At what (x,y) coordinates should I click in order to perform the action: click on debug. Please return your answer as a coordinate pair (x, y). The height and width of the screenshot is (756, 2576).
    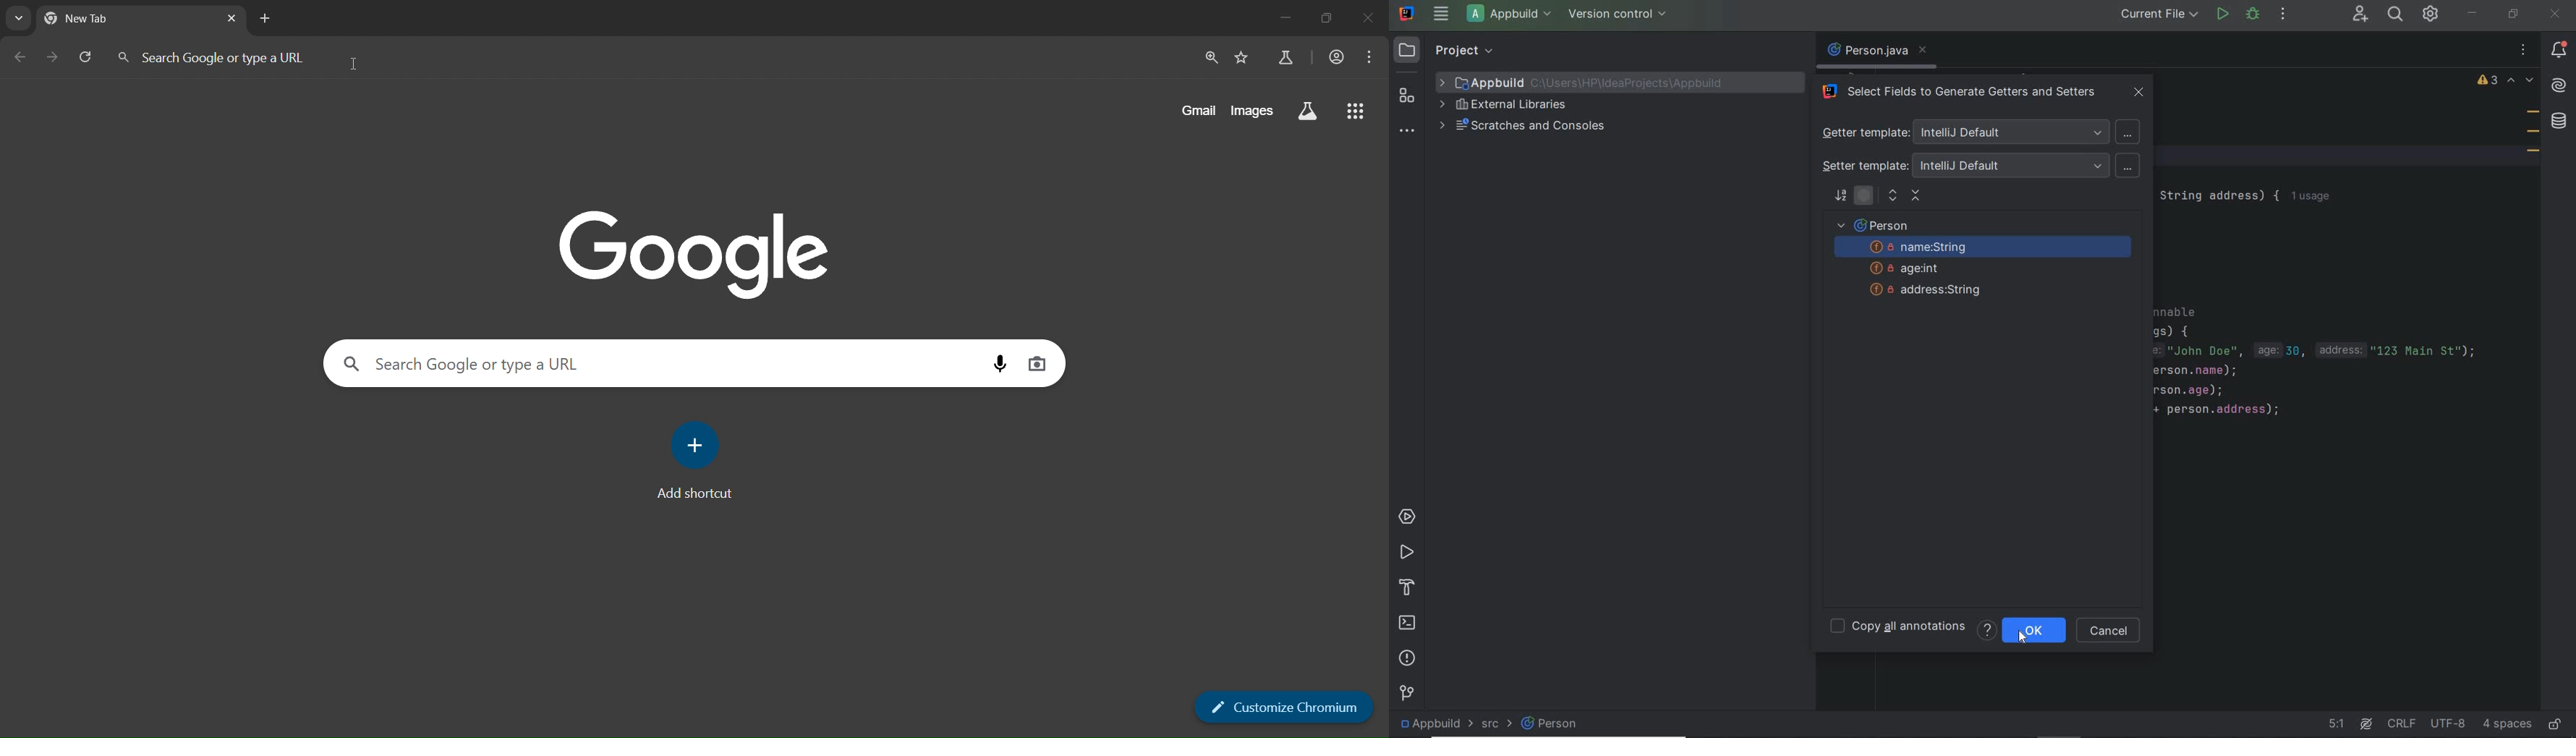
    Looking at the image, I should click on (2252, 14).